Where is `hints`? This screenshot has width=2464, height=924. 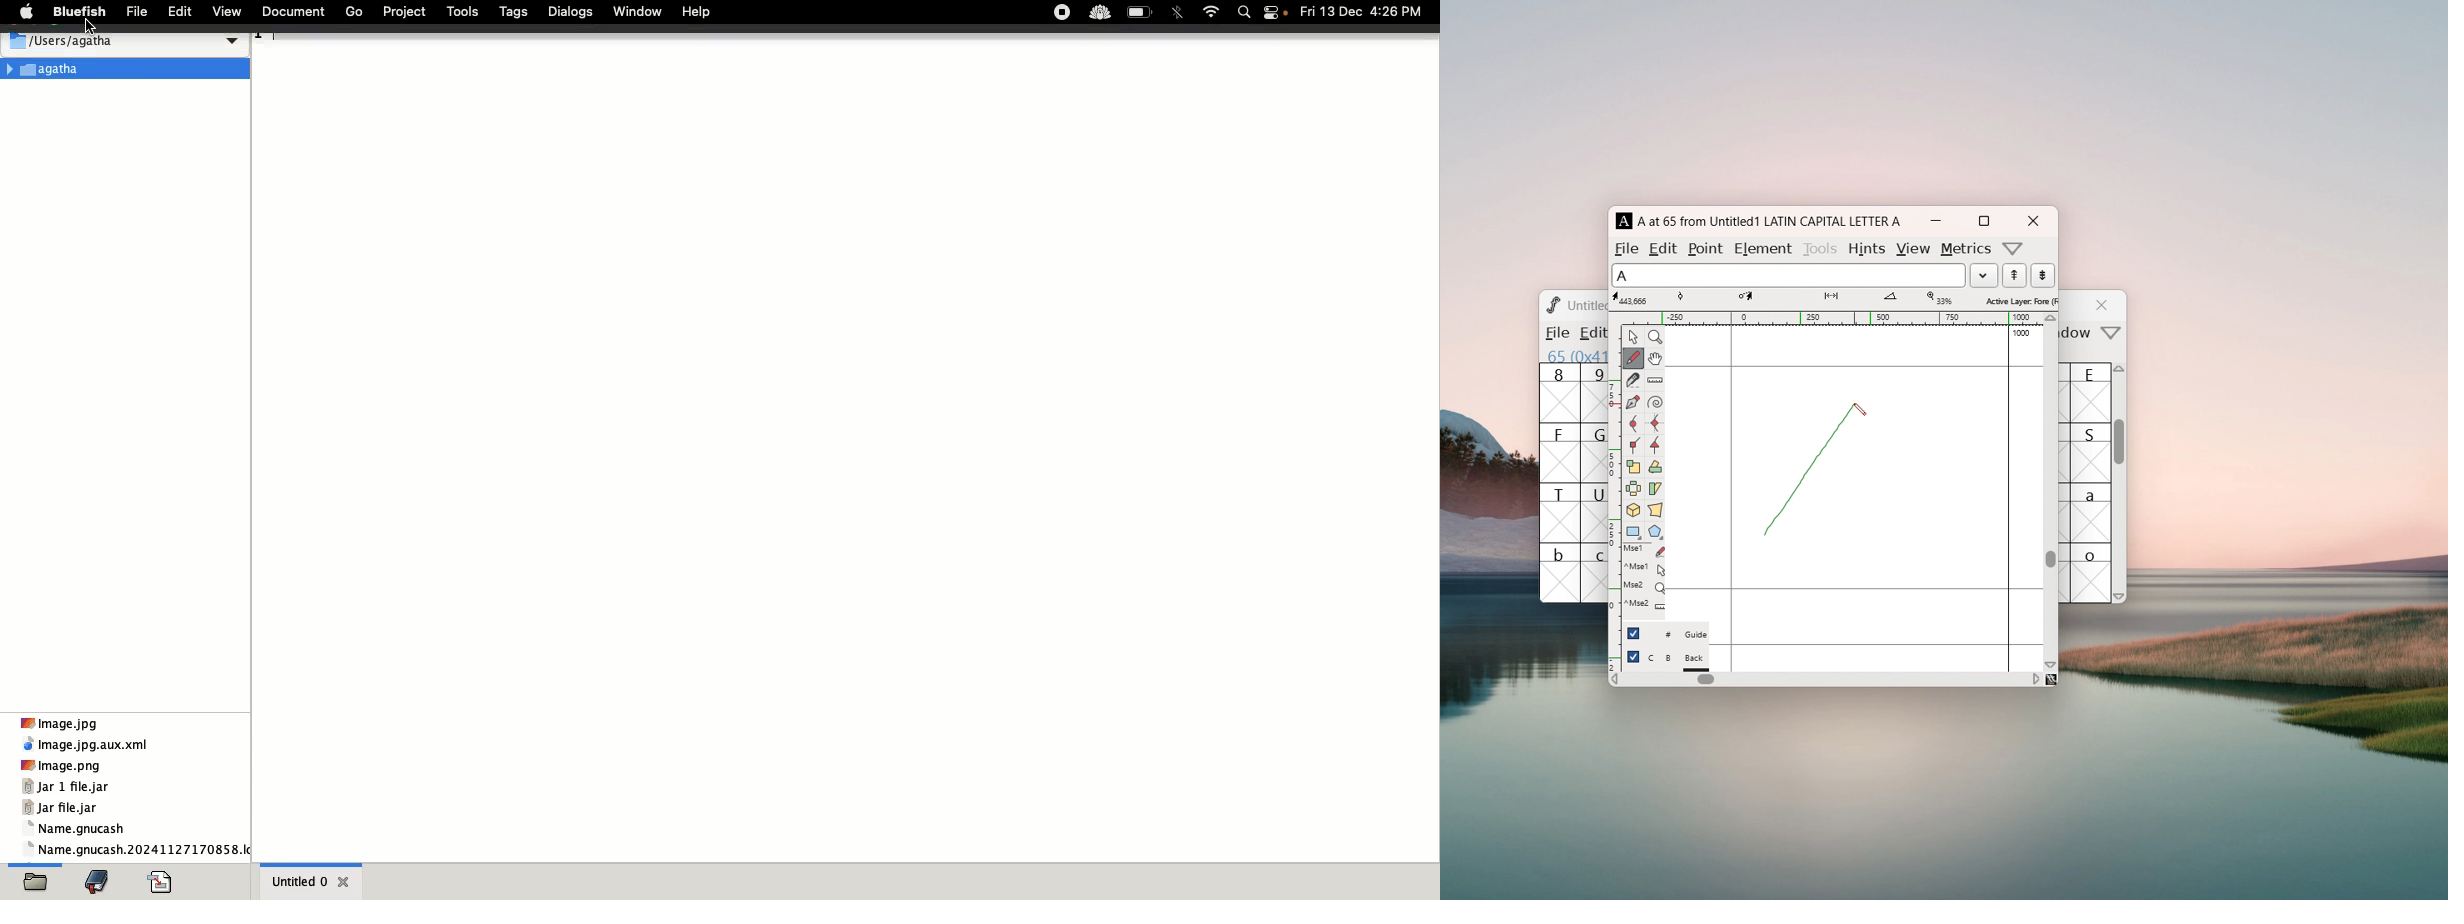 hints is located at coordinates (1866, 248).